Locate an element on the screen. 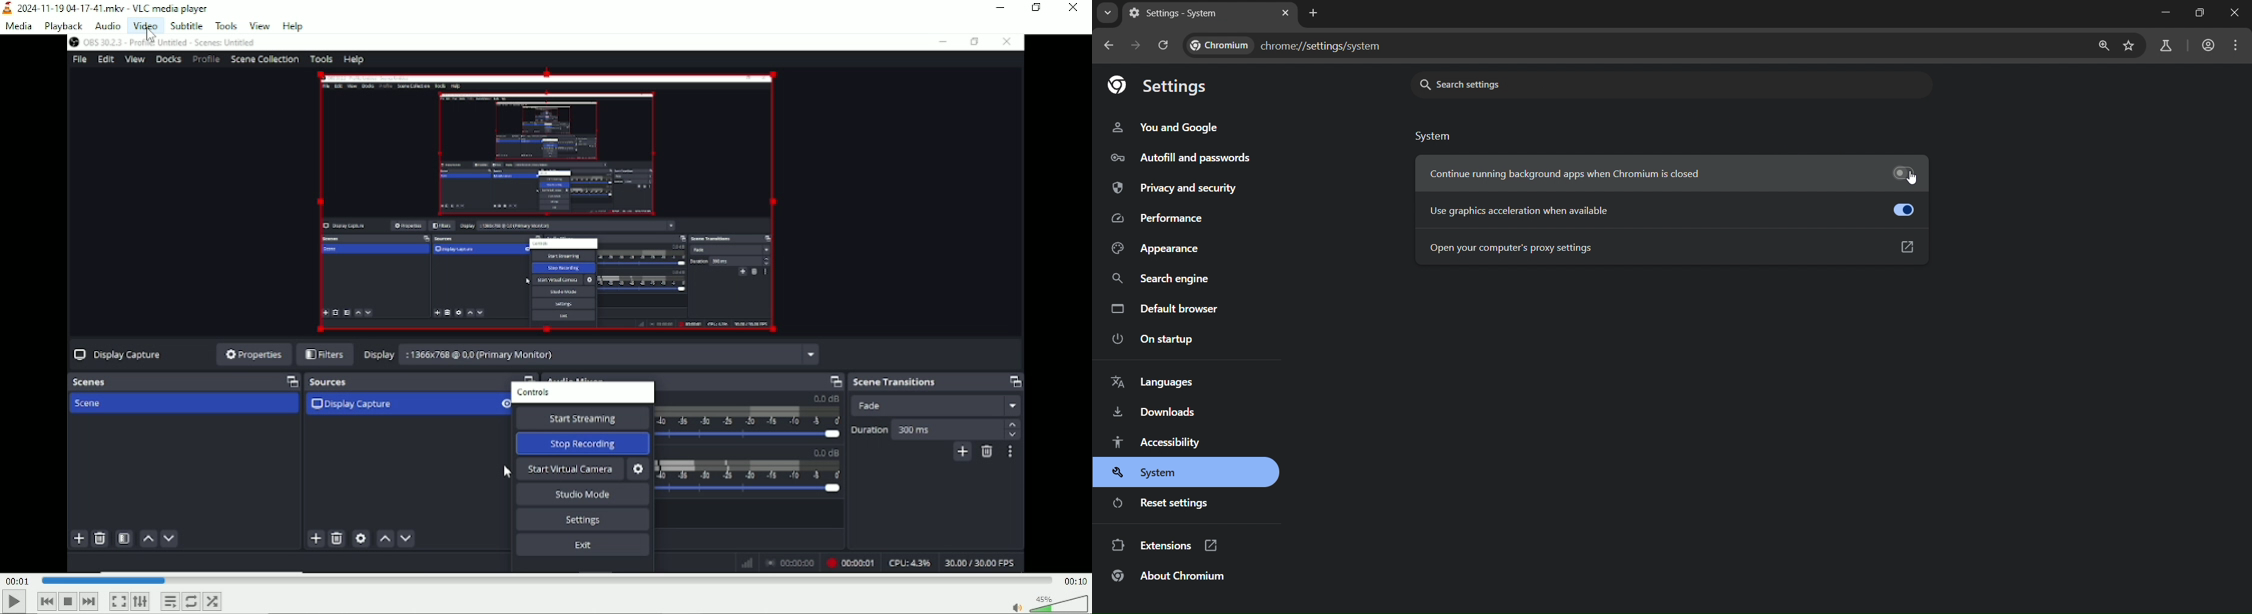 The image size is (2268, 616). go back one page is located at coordinates (1108, 47).